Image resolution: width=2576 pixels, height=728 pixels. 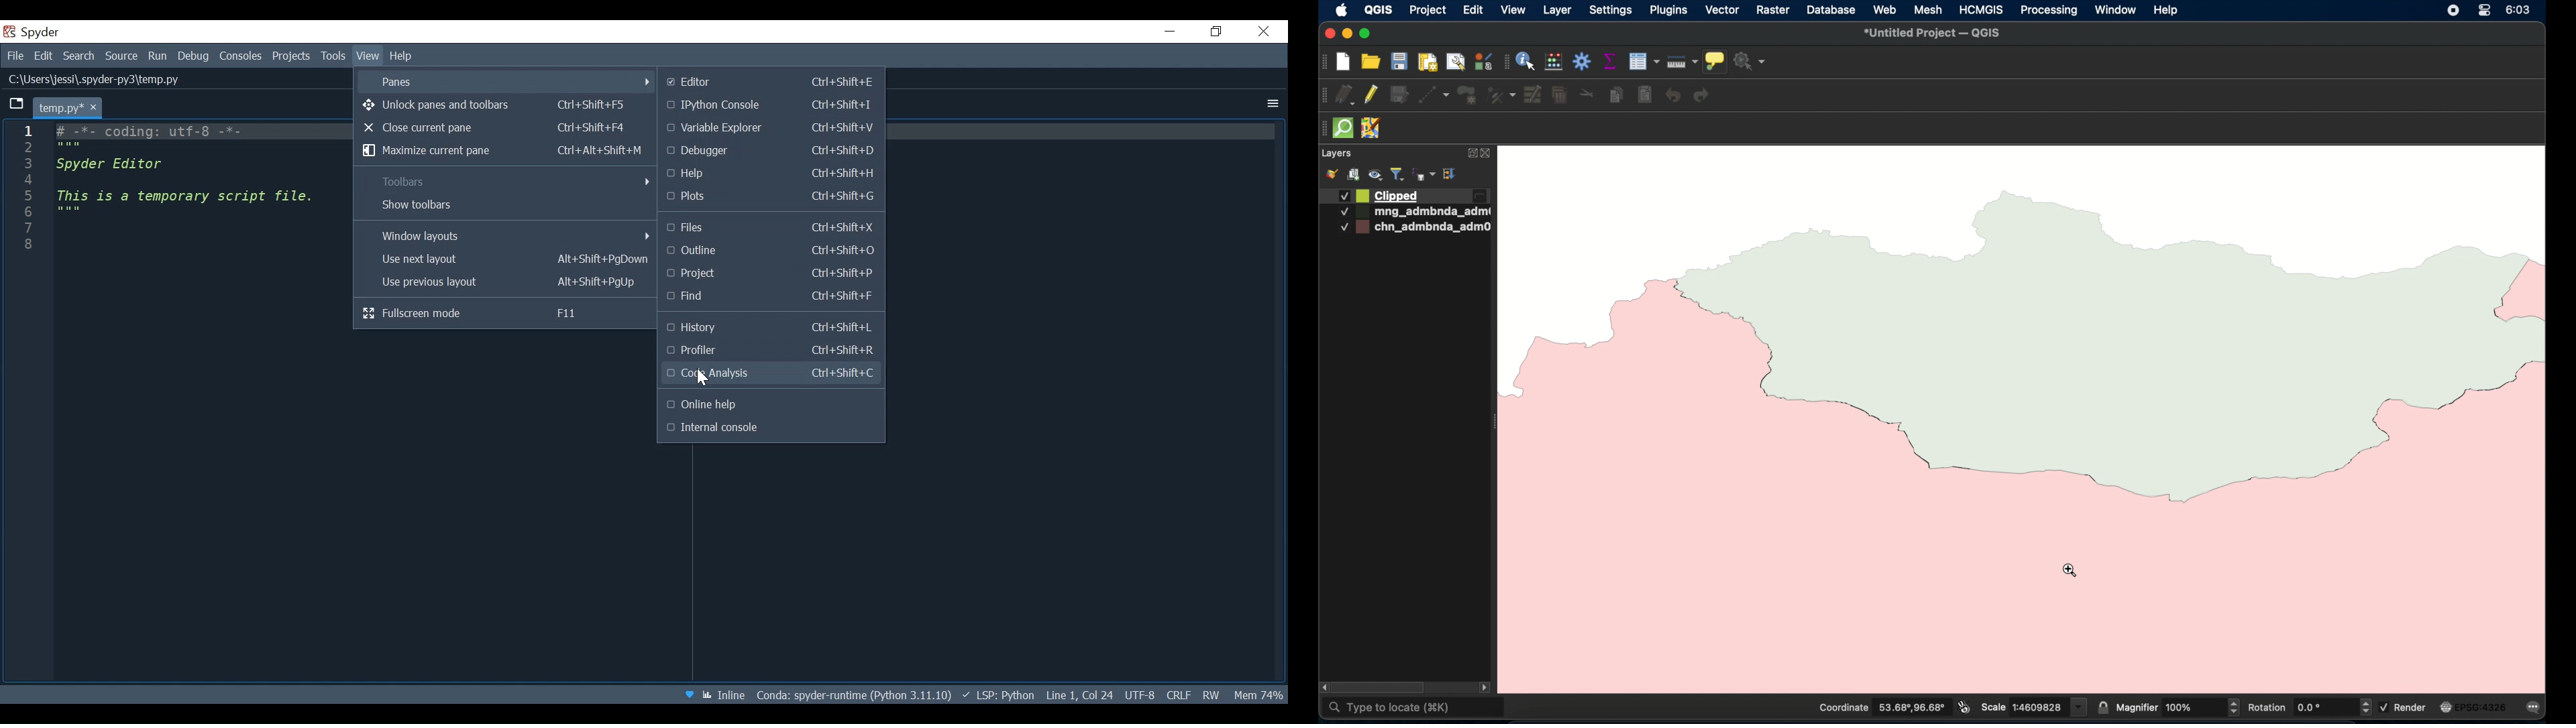 What do you see at coordinates (1425, 174) in the screenshot?
I see `filter legend by expression` at bounding box center [1425, 174].